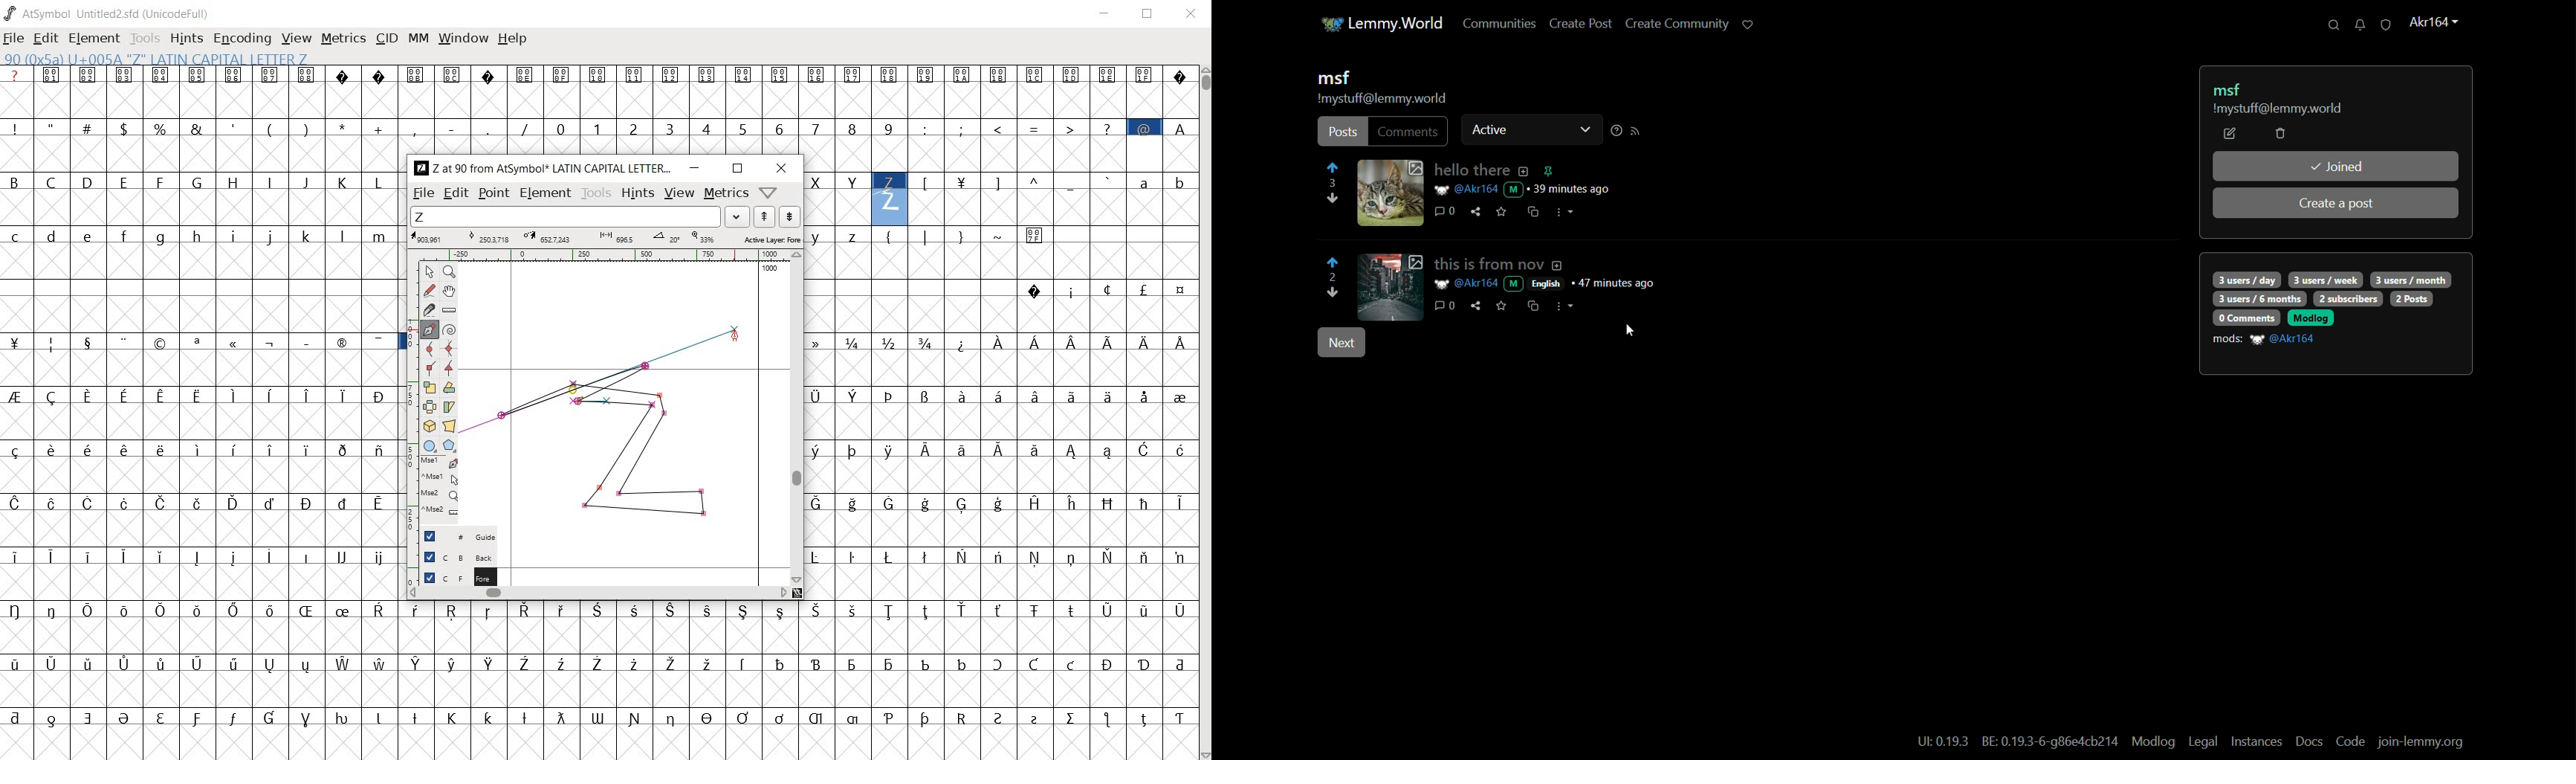 The image size is (2576, 784). I want to click on icon, so click(1325, 24).